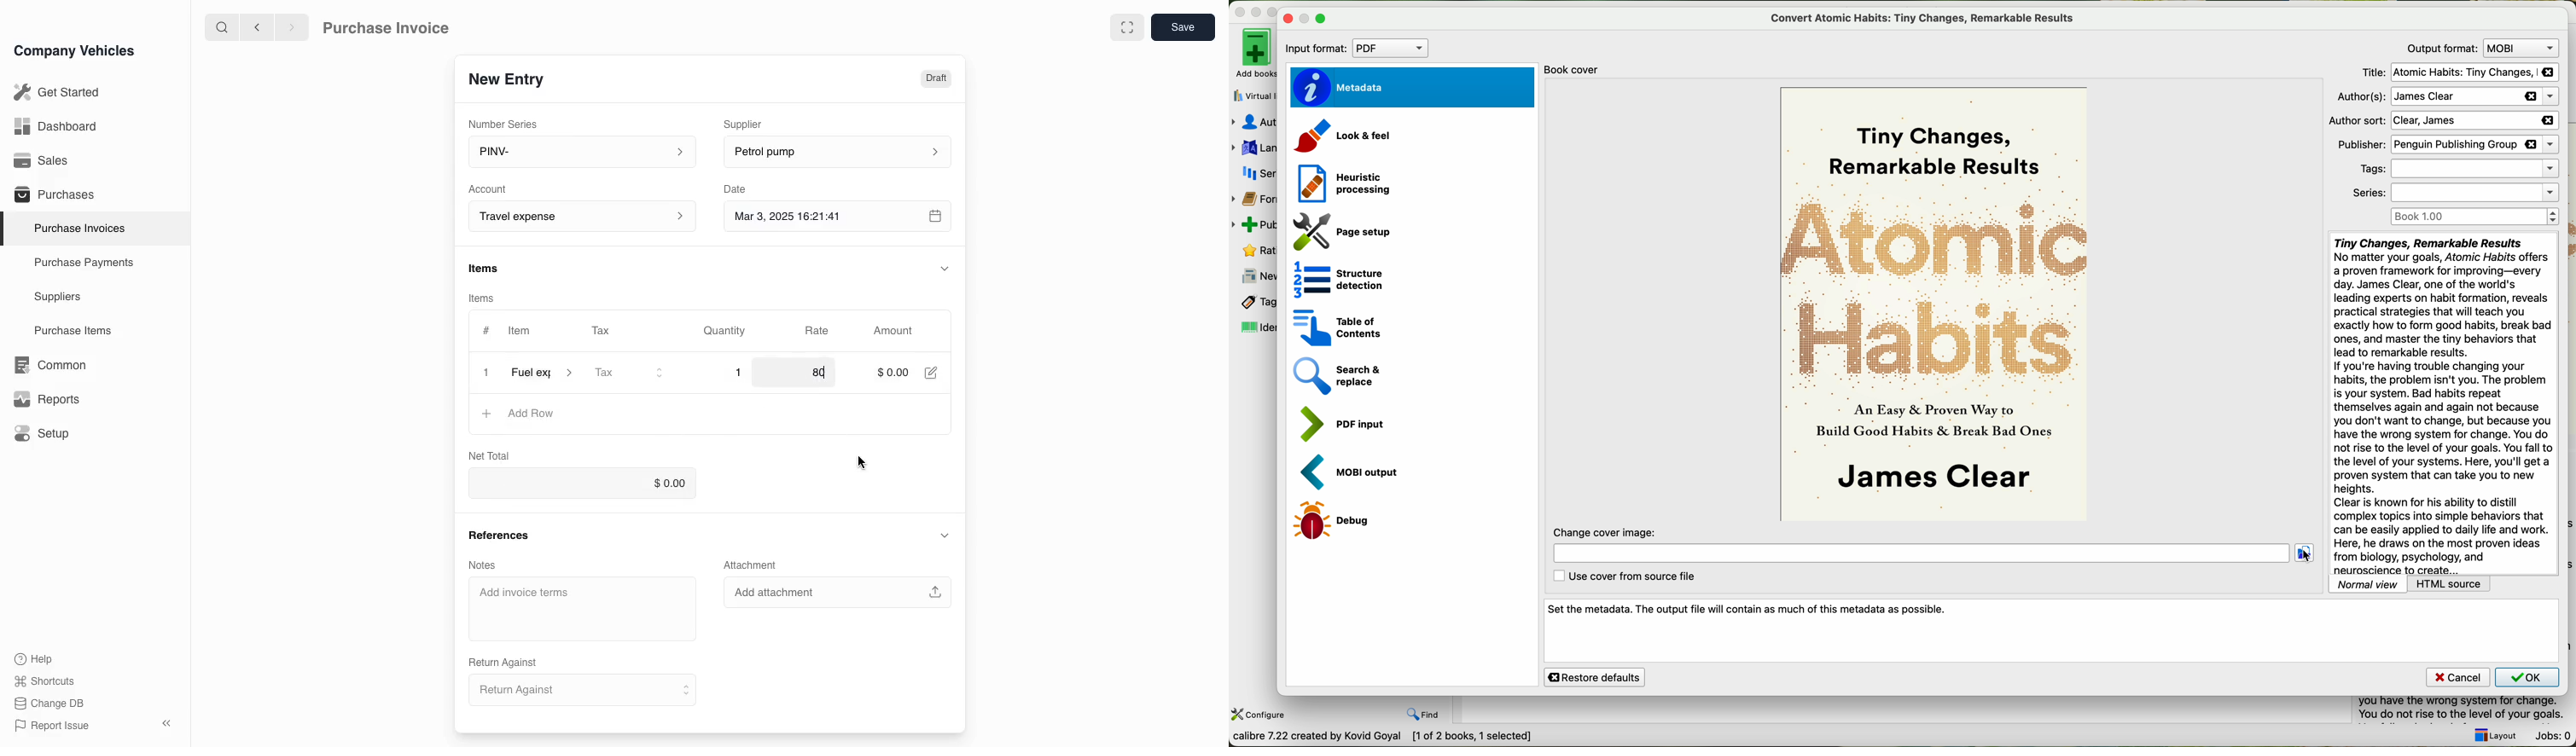 The height and width of the screenshot is (756, 2576). I want to click on save, so click(1183, 26).